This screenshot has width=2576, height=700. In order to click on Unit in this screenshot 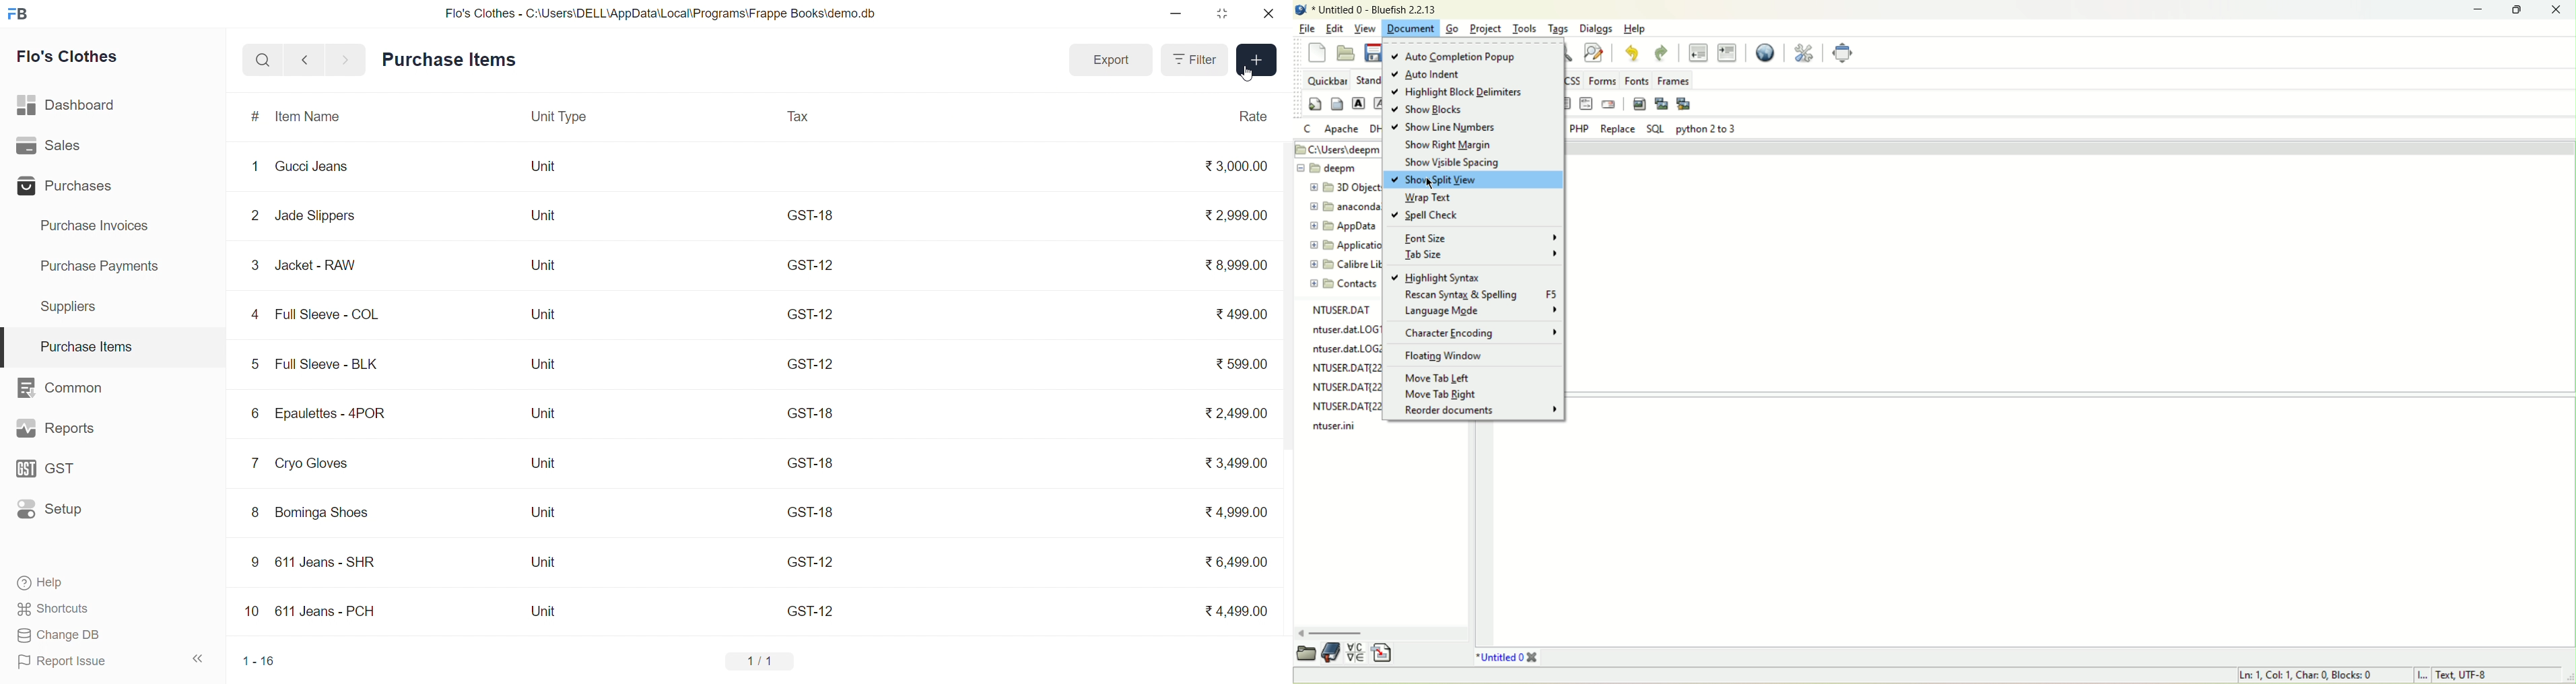, I will do `click(541, 265)`.